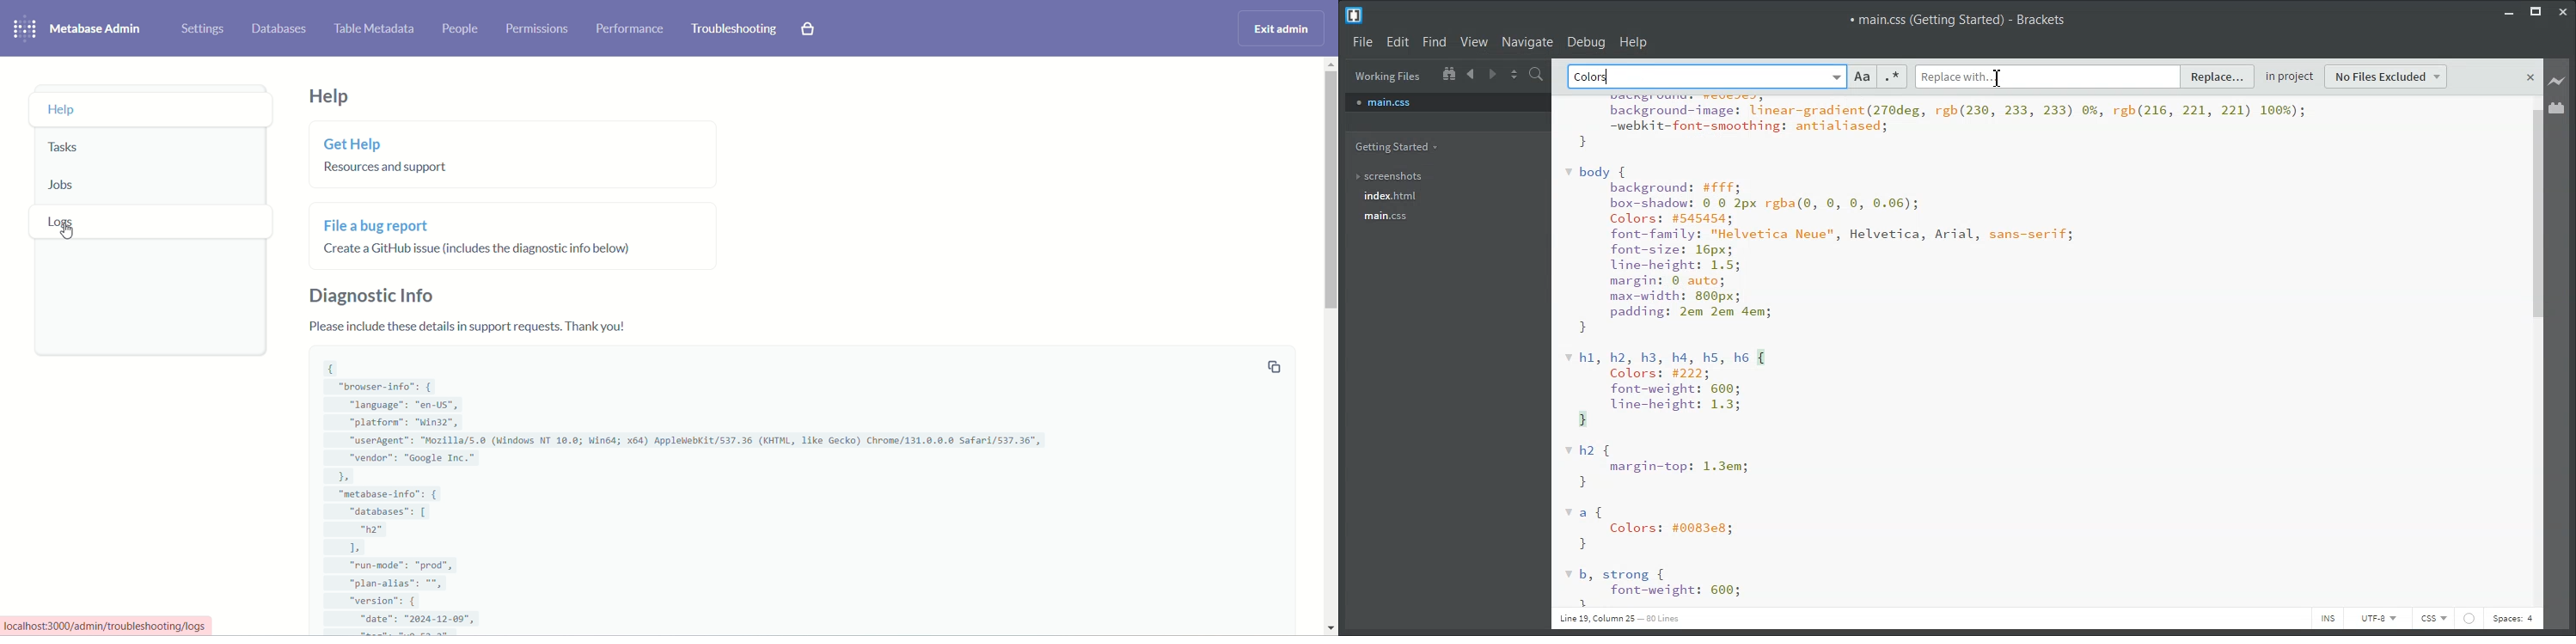 This screenshot has height=644, width=2576. What do you see at coordinates (1400, 147) in the screenshot?
I see `Getting Started` at bounding box center [1400, 147].